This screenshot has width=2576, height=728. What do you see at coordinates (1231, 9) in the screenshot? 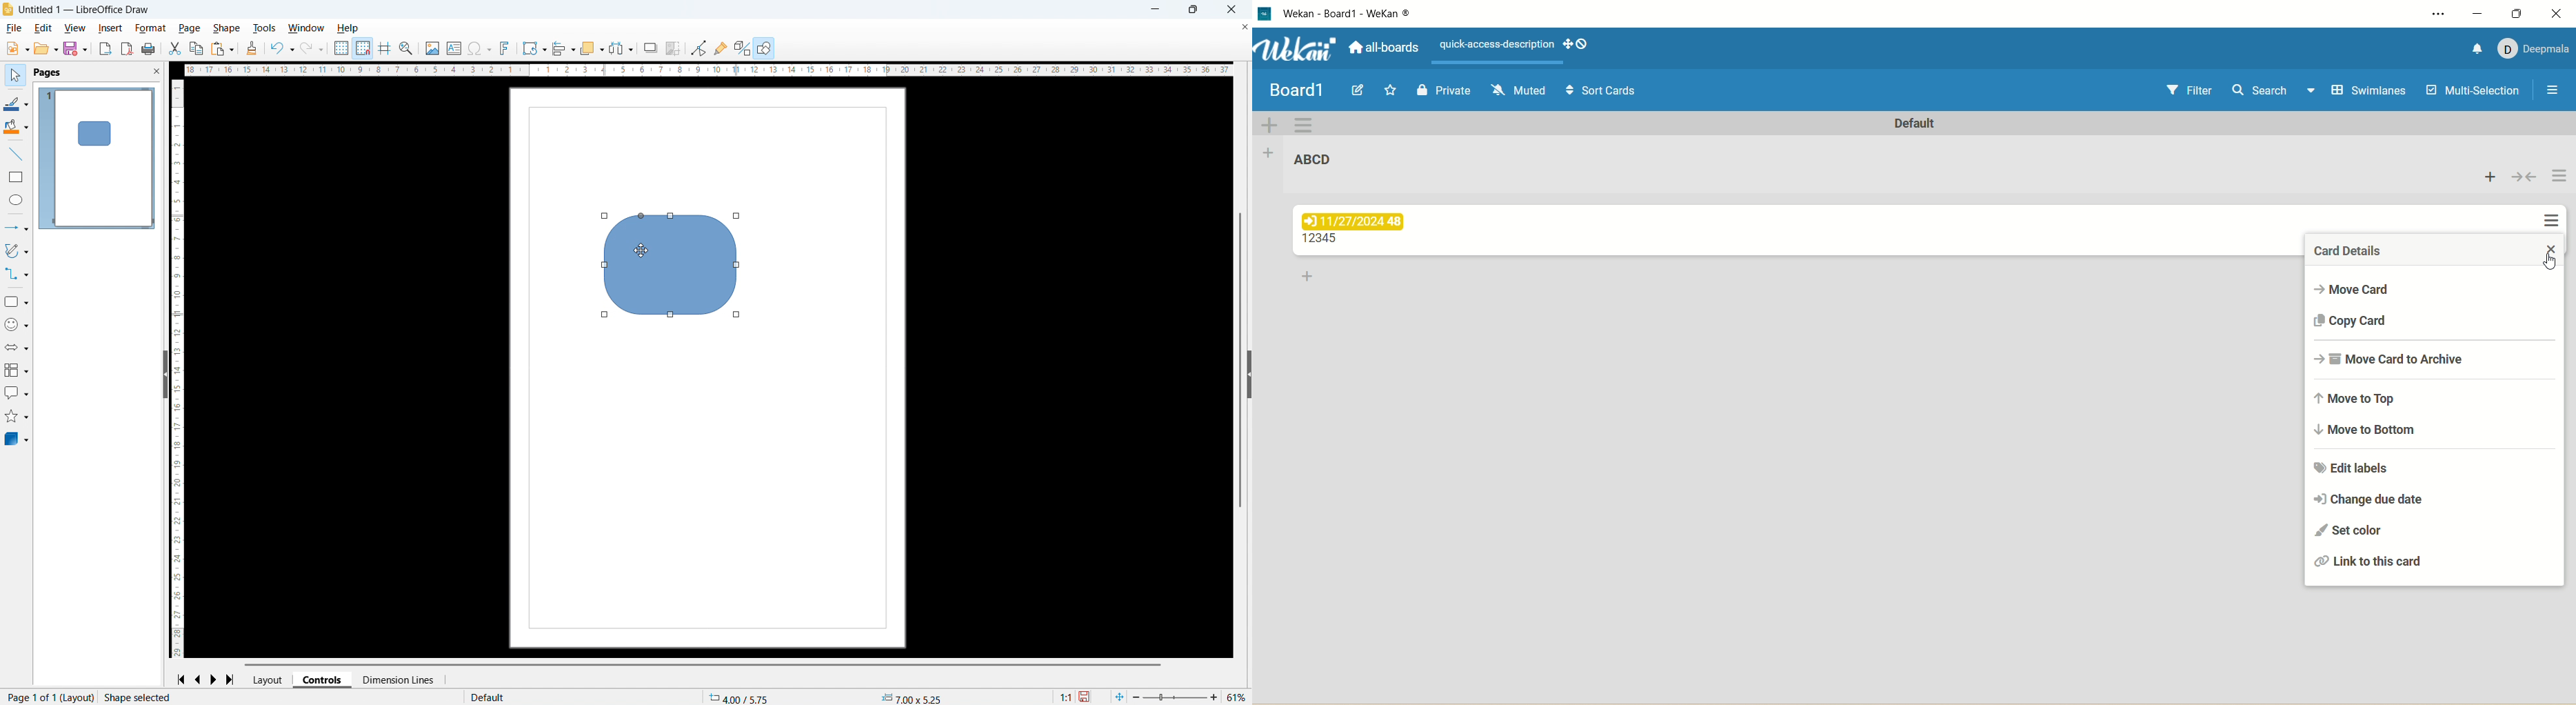
I see `close ` at bounding box center [1231, 9].